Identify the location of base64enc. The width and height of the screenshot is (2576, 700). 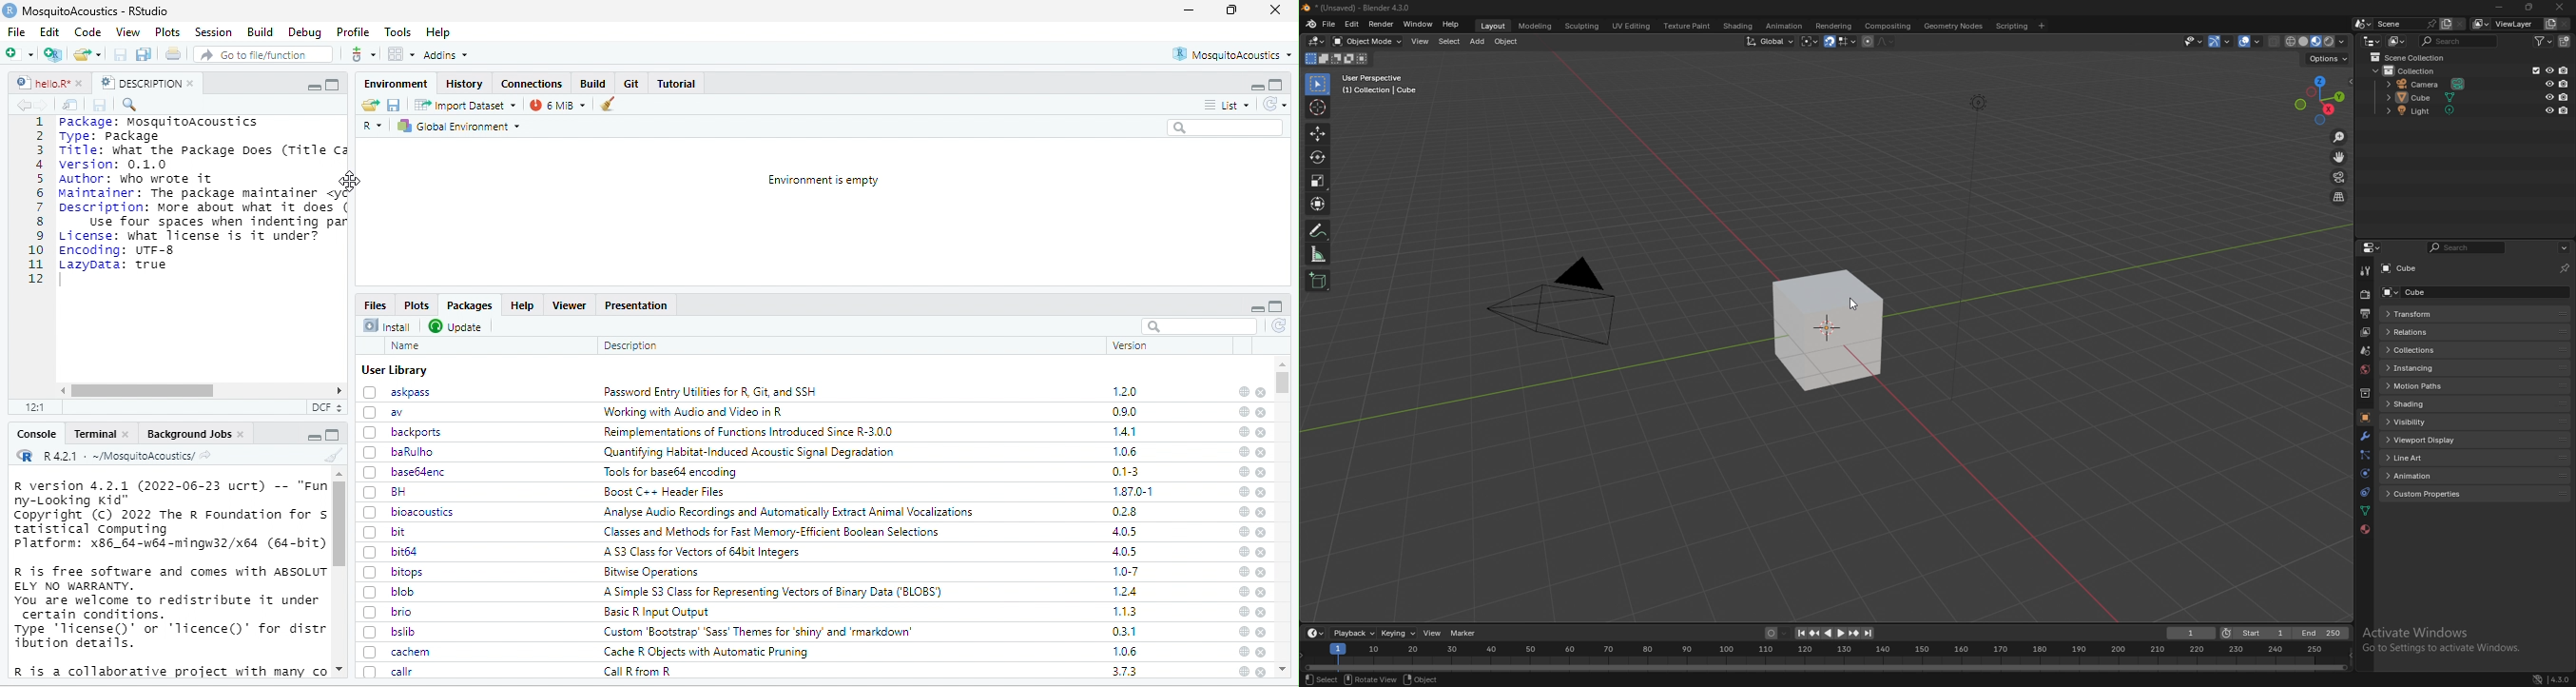
(404, 471).